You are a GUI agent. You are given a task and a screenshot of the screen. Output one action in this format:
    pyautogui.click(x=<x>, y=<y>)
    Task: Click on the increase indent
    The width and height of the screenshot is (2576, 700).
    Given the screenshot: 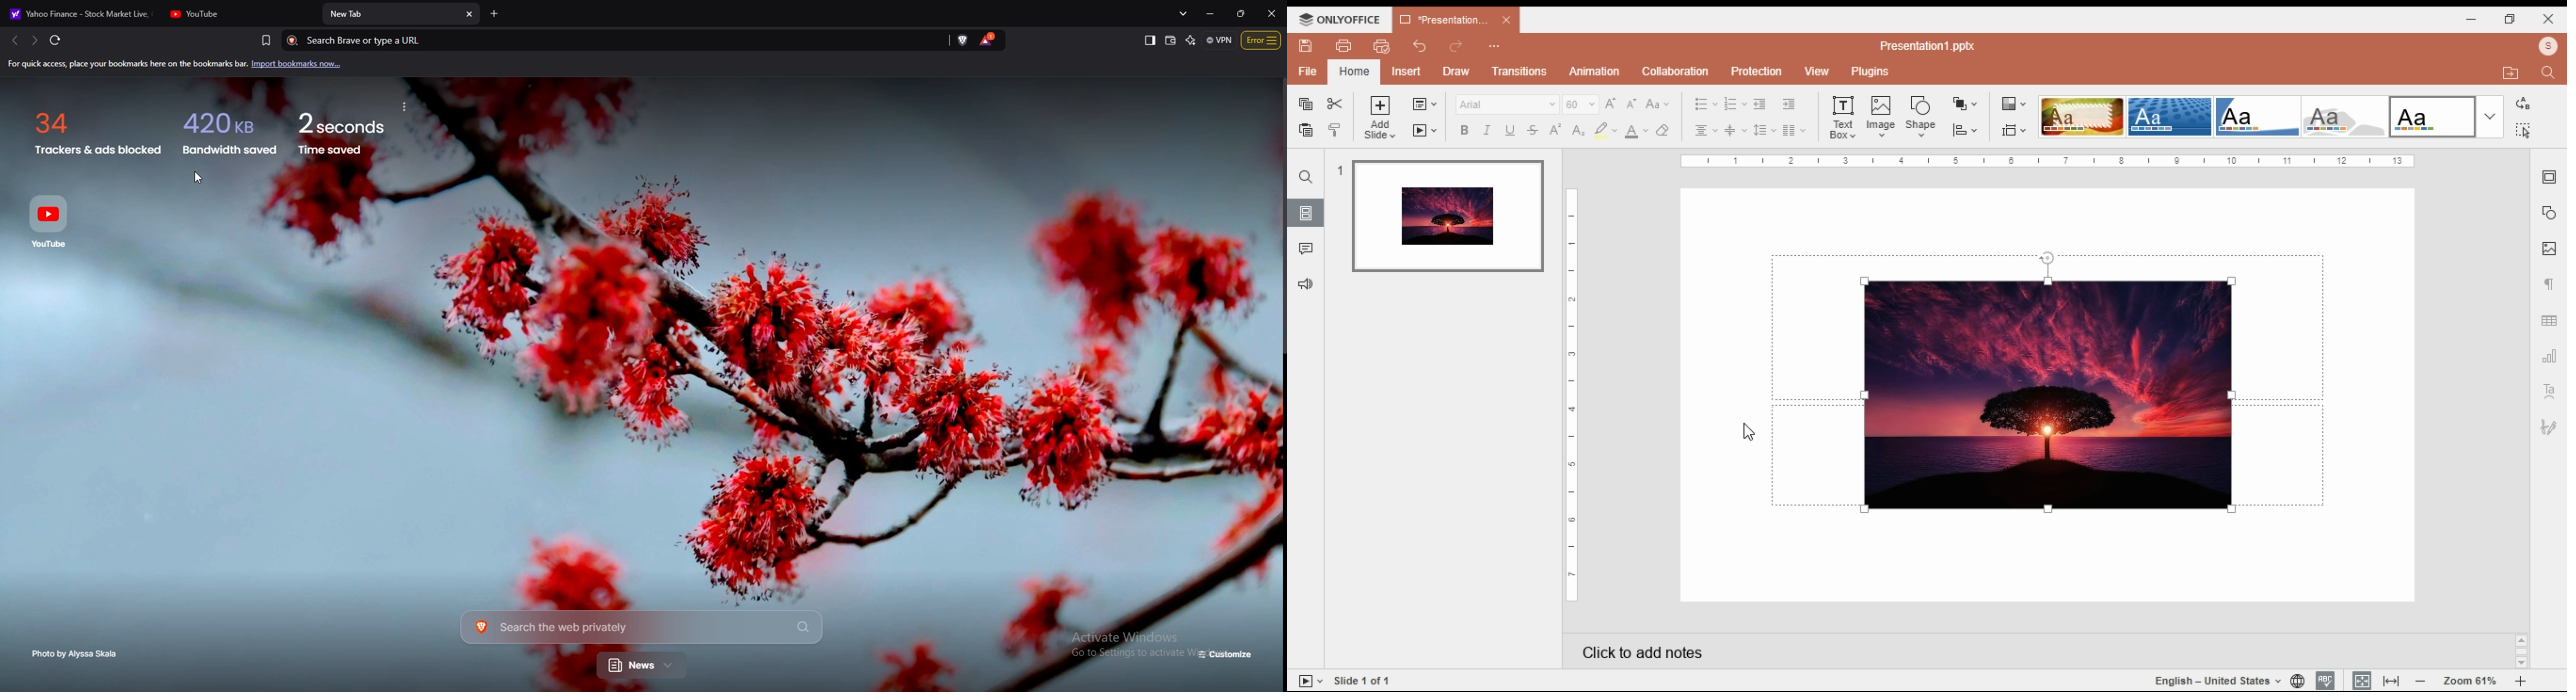 What is the action you would take?
    pyautogui.click(x=1759, y=105)
    